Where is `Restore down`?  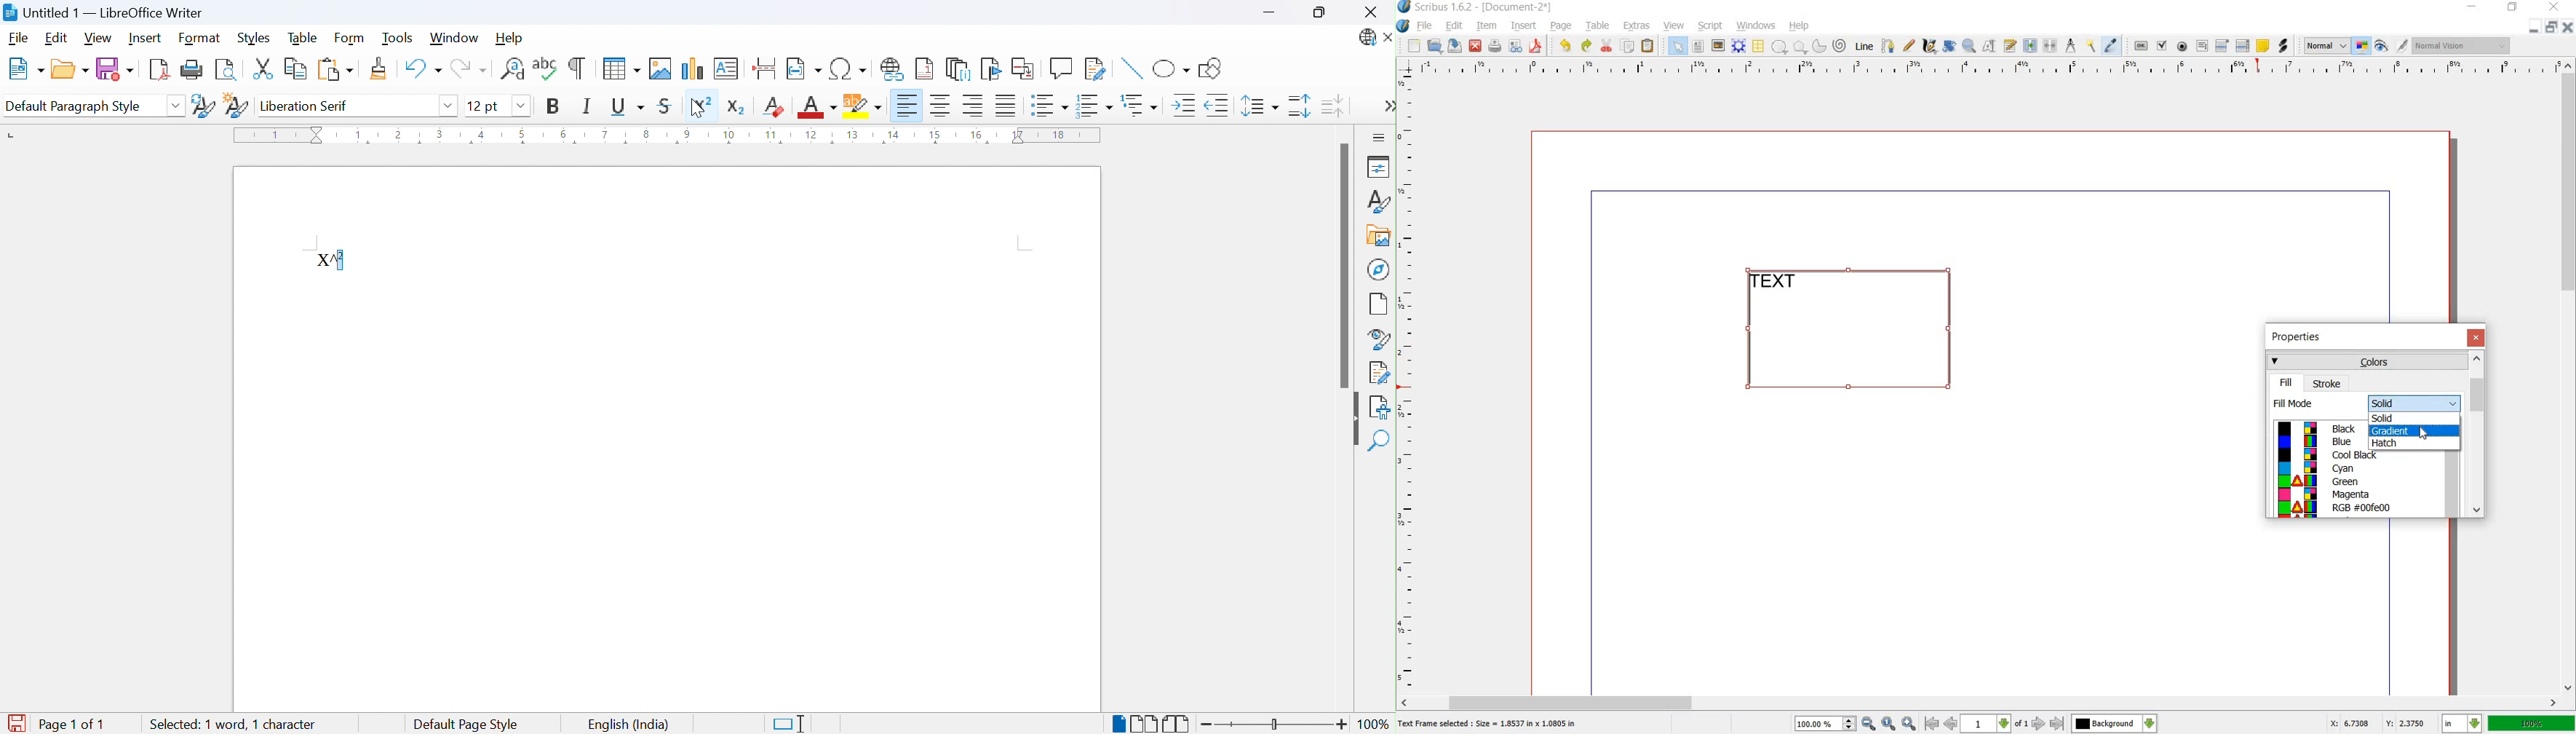
Restore down is located at coordinates (1321, 14).